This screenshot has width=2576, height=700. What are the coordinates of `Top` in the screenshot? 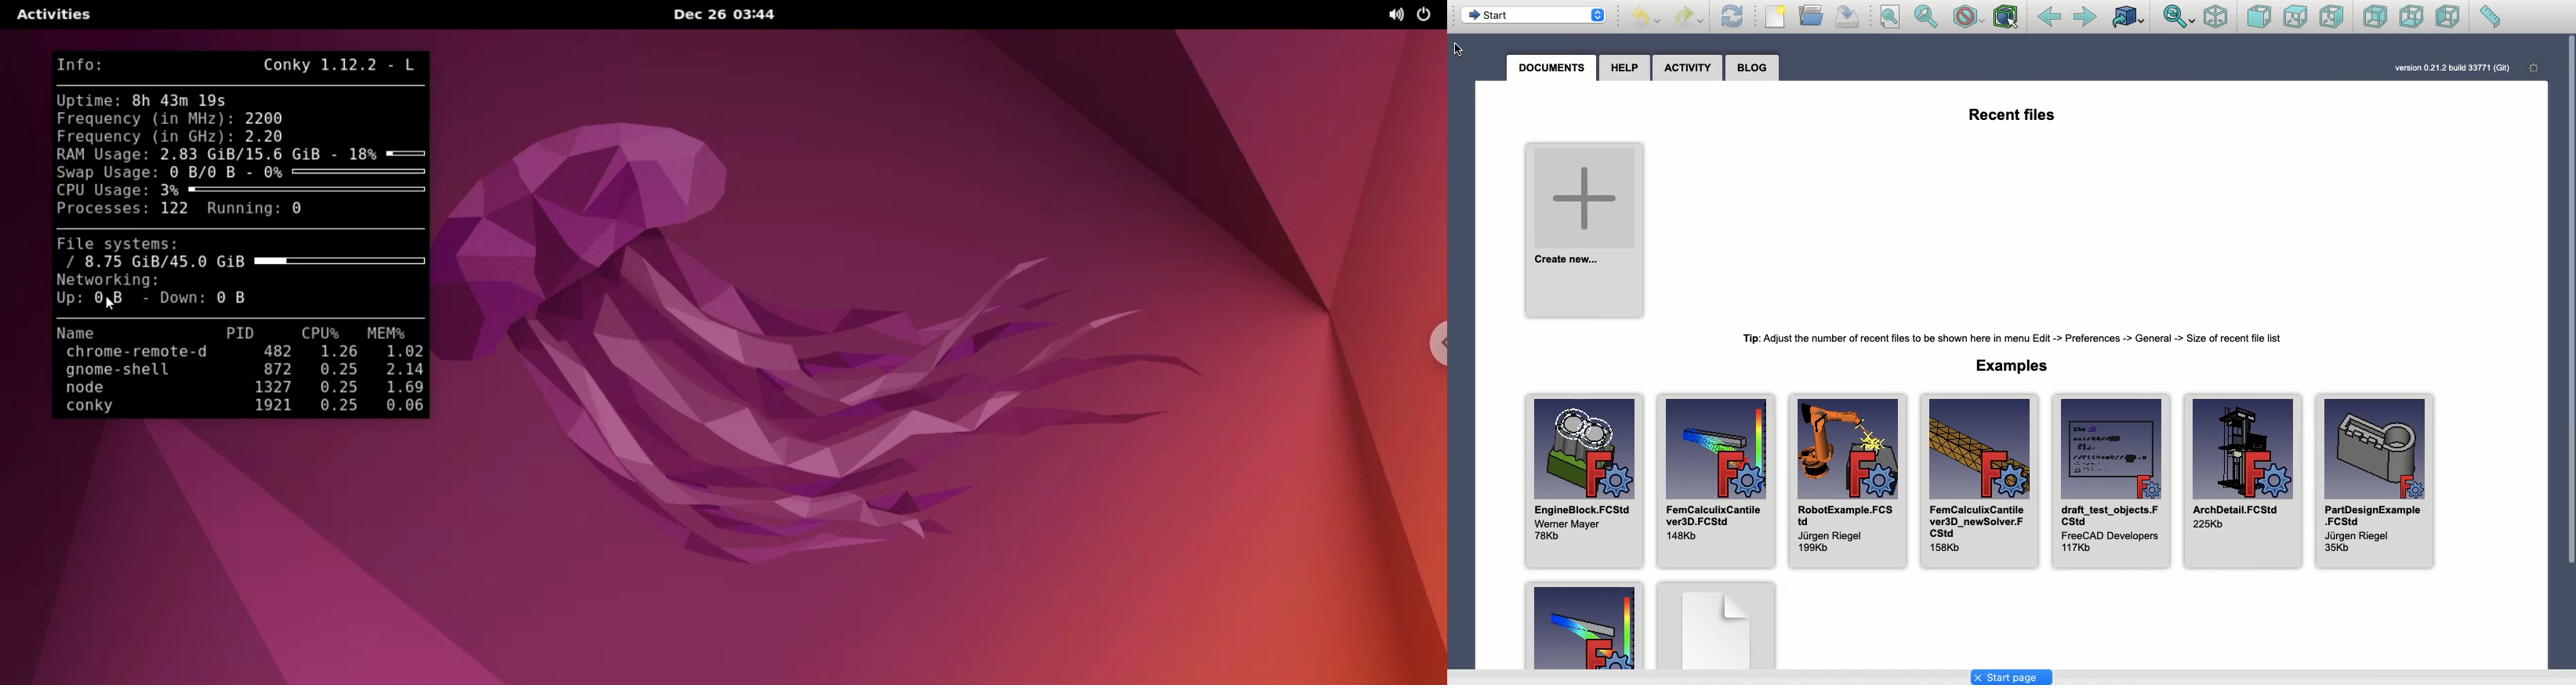 It's located at (2296, 16).